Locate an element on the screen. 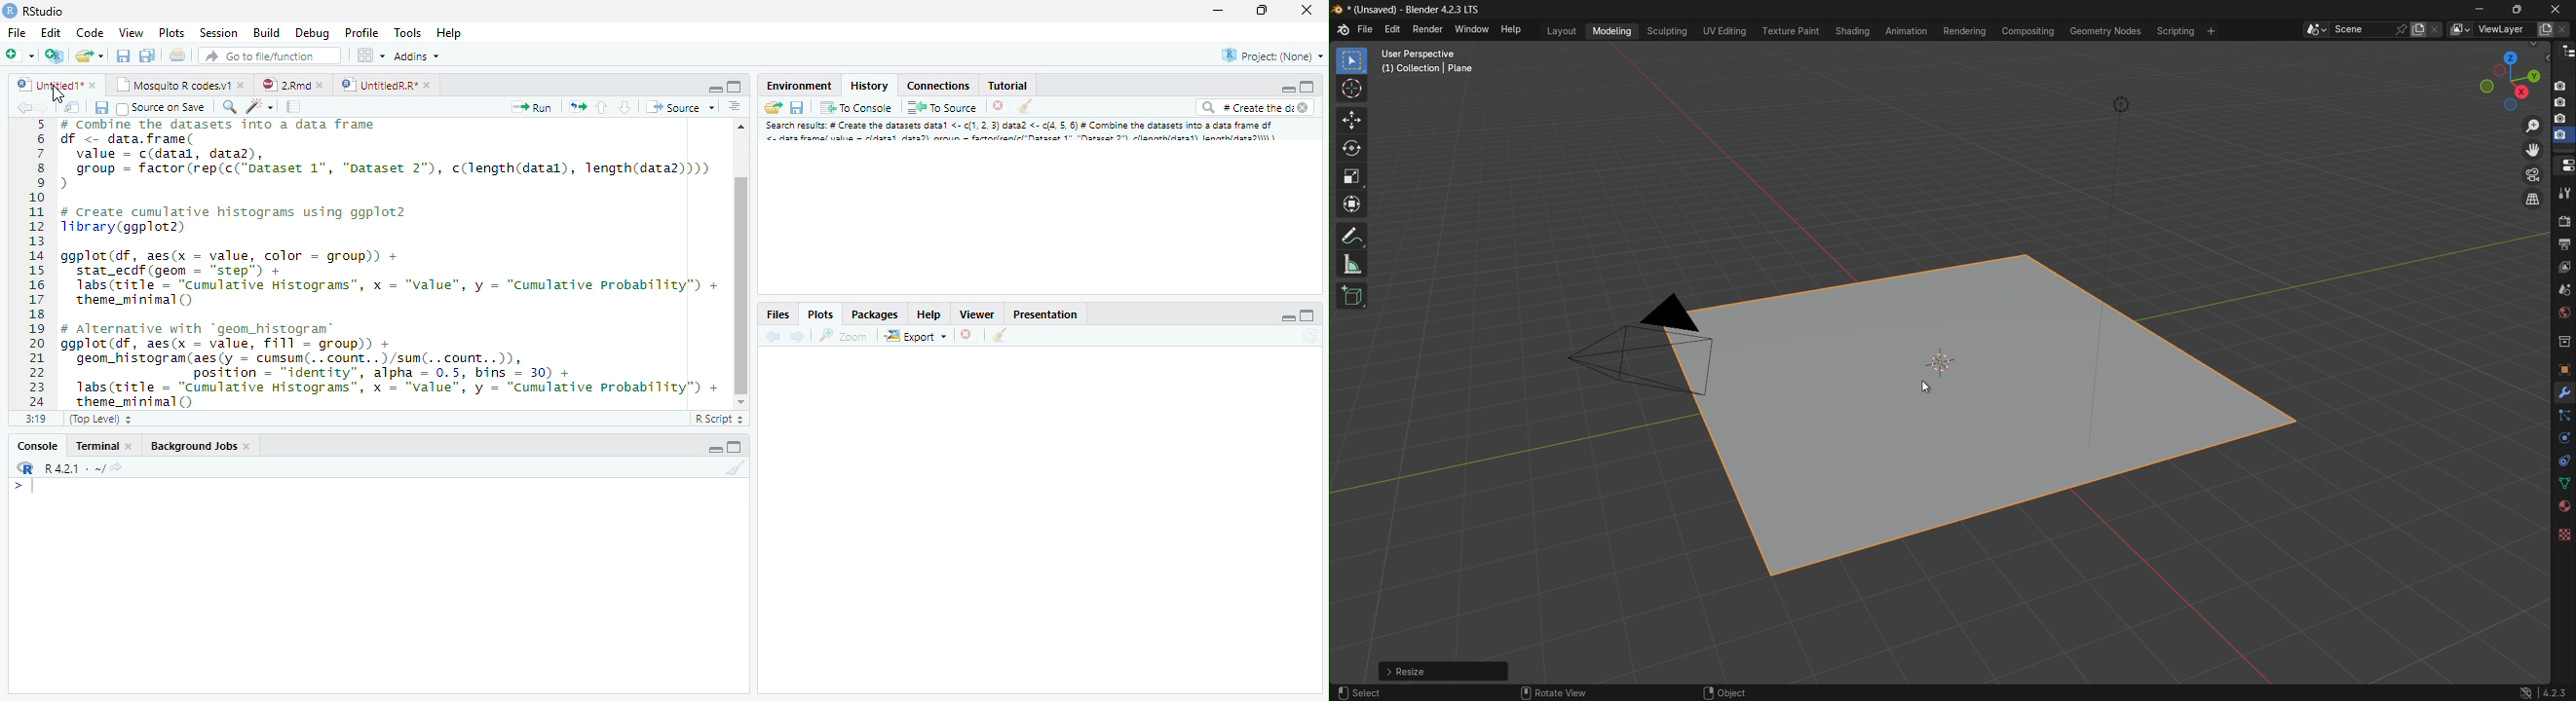 The width and height of the screenshot is (2576, 728). Files is located at coordinates (777, 313).